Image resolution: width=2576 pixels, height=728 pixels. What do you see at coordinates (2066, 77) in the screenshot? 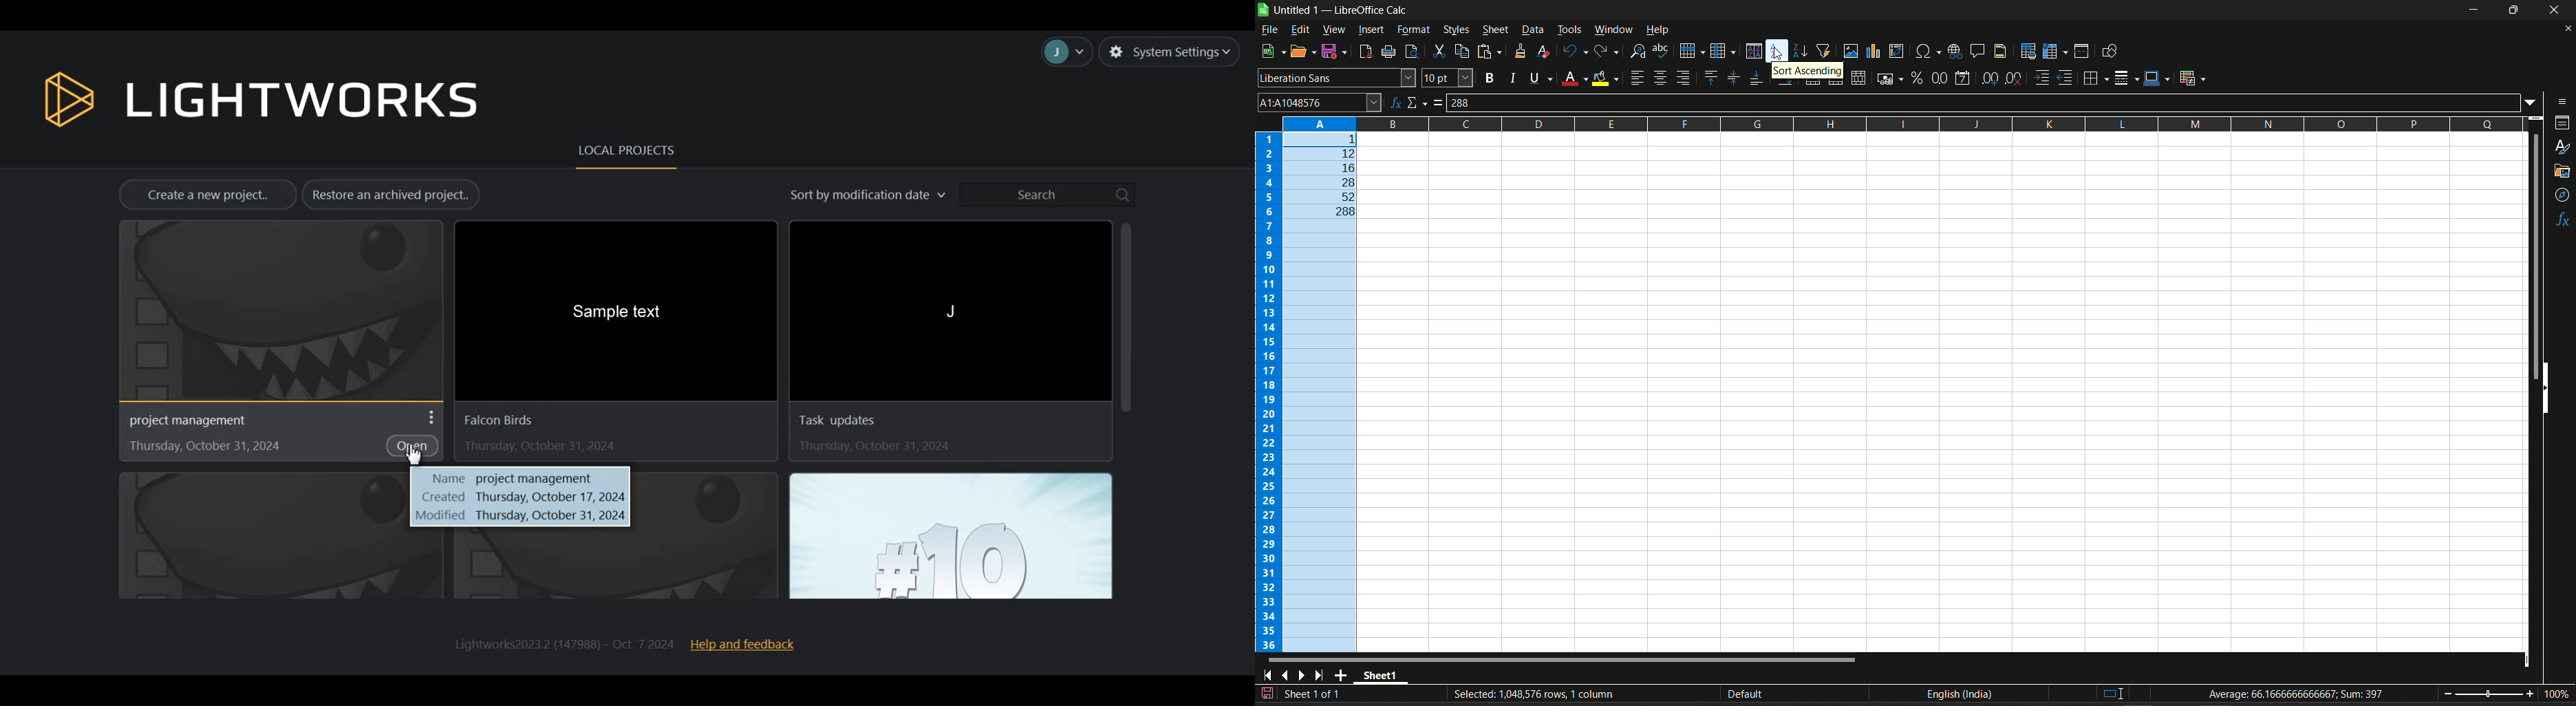
I see `decrease indent` at bounding box center [2066, 77].